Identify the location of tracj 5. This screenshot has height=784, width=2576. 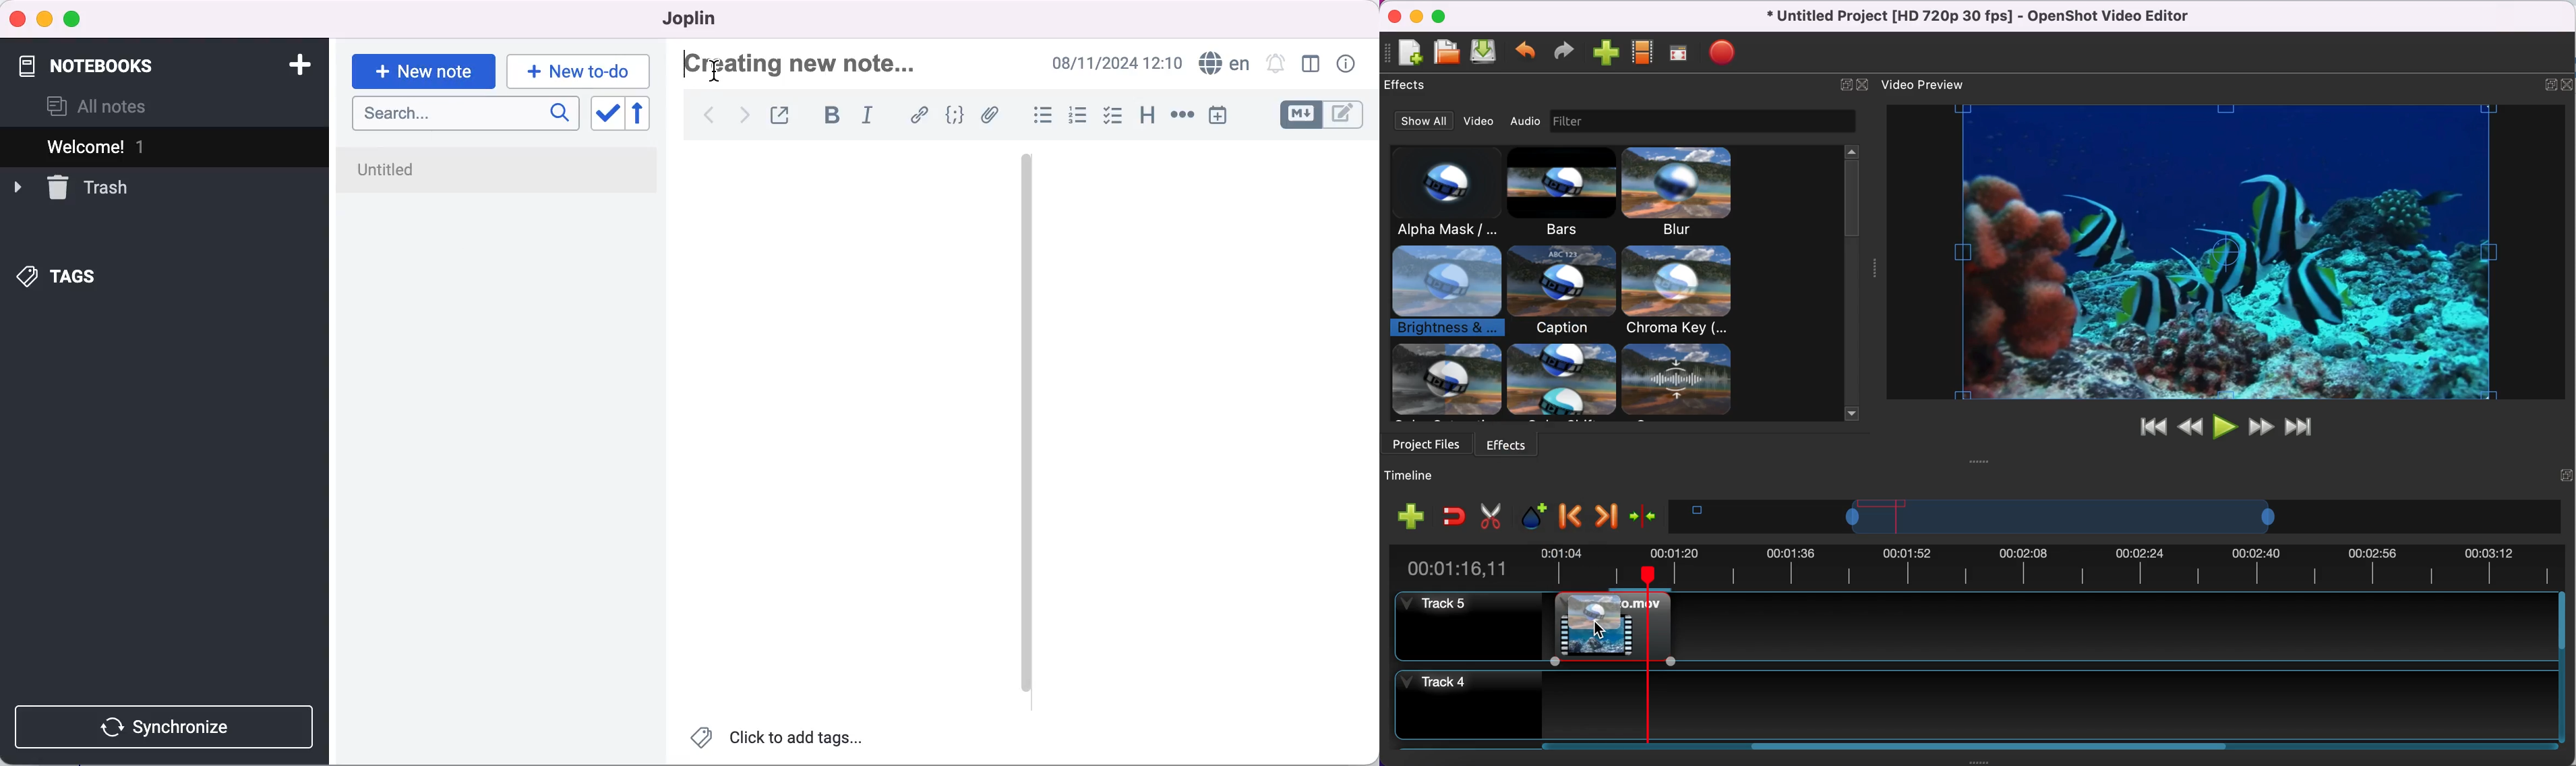
(1469, 627).